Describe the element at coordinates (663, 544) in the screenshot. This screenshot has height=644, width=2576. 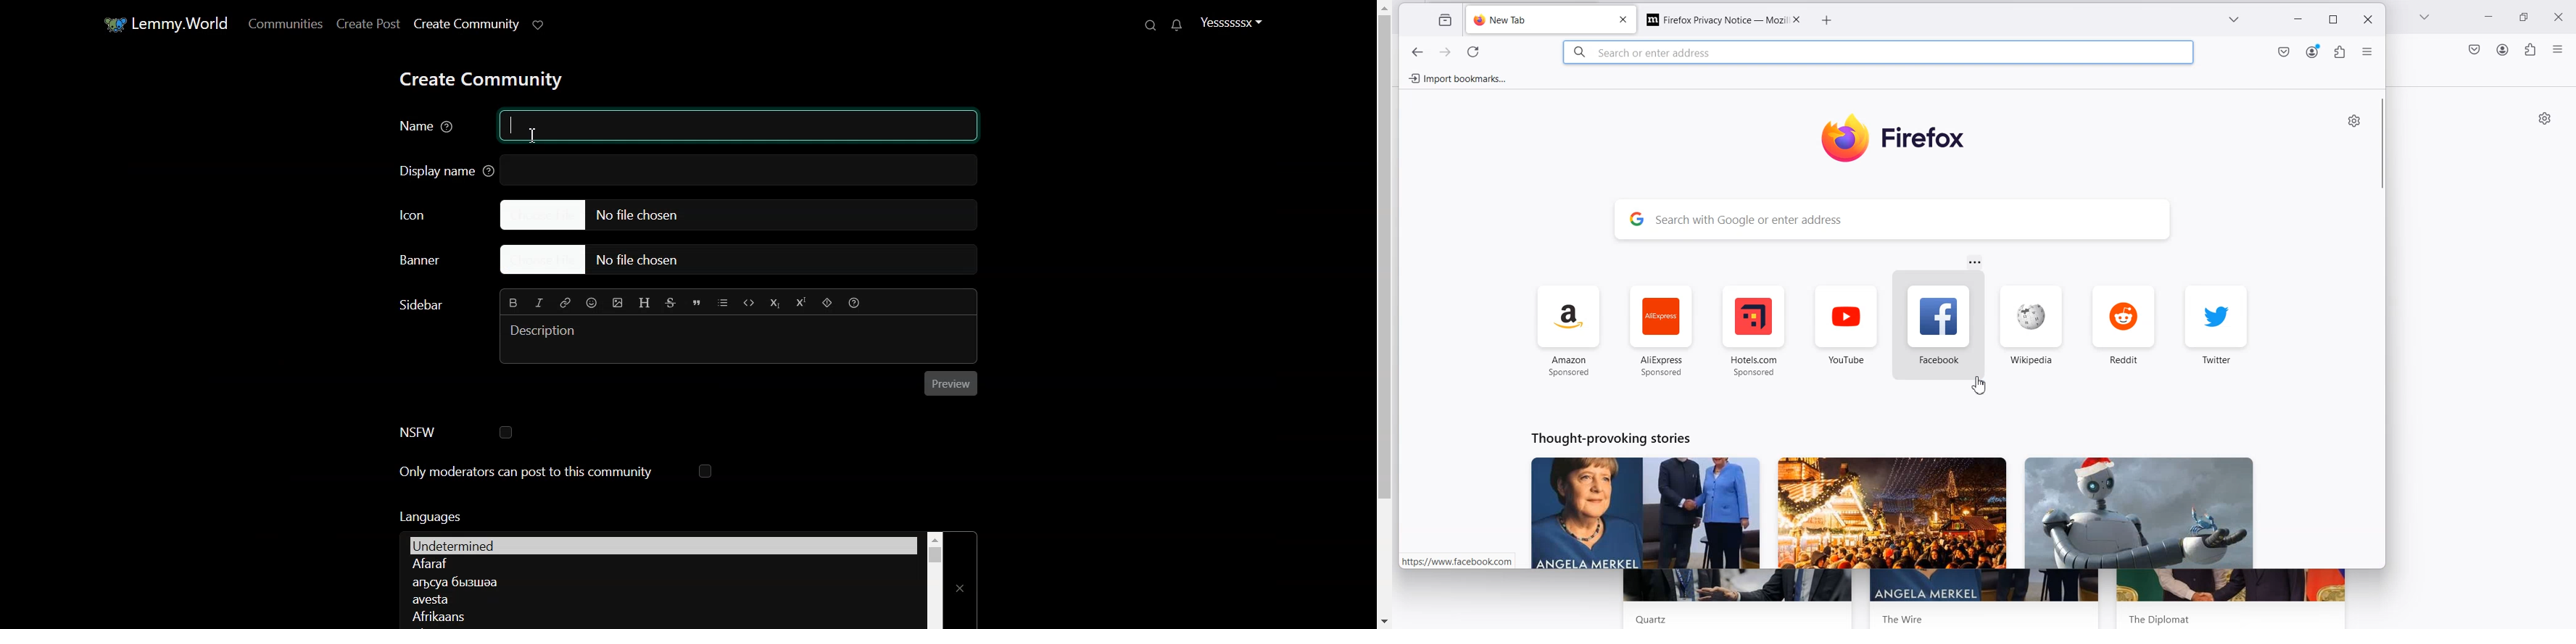
I see `Languages` at that location.